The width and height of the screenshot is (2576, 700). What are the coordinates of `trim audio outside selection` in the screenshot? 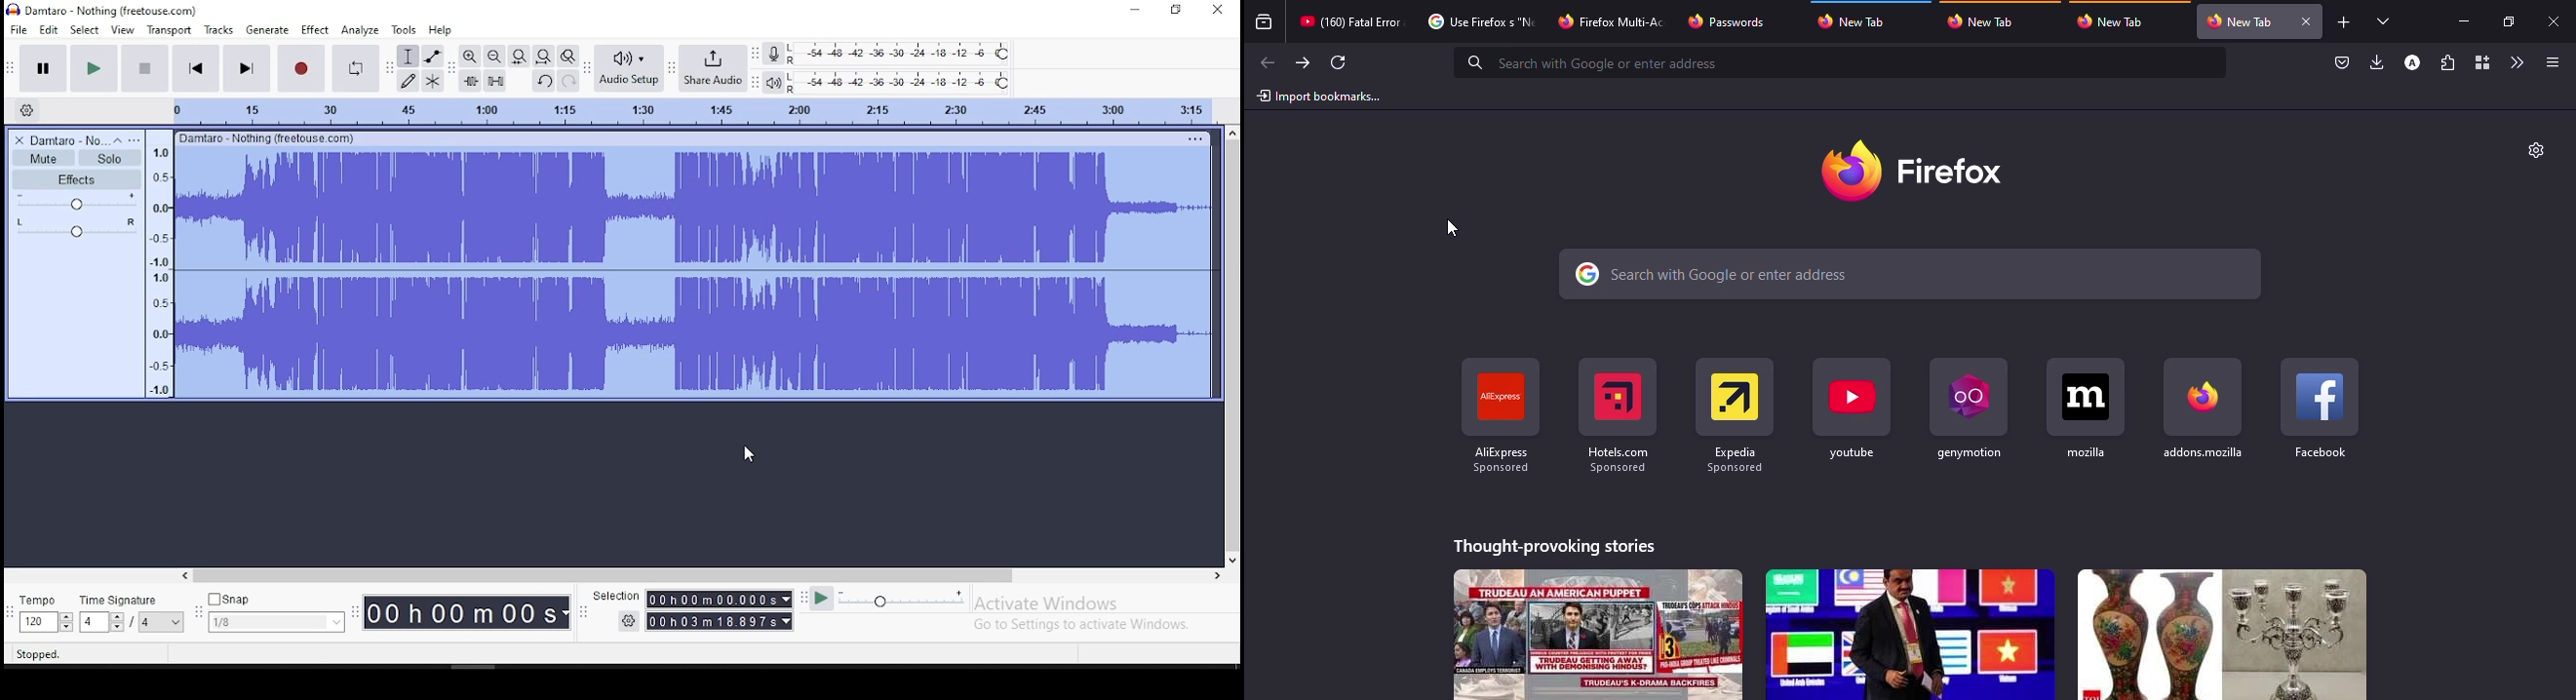 It's located at (470, 80).